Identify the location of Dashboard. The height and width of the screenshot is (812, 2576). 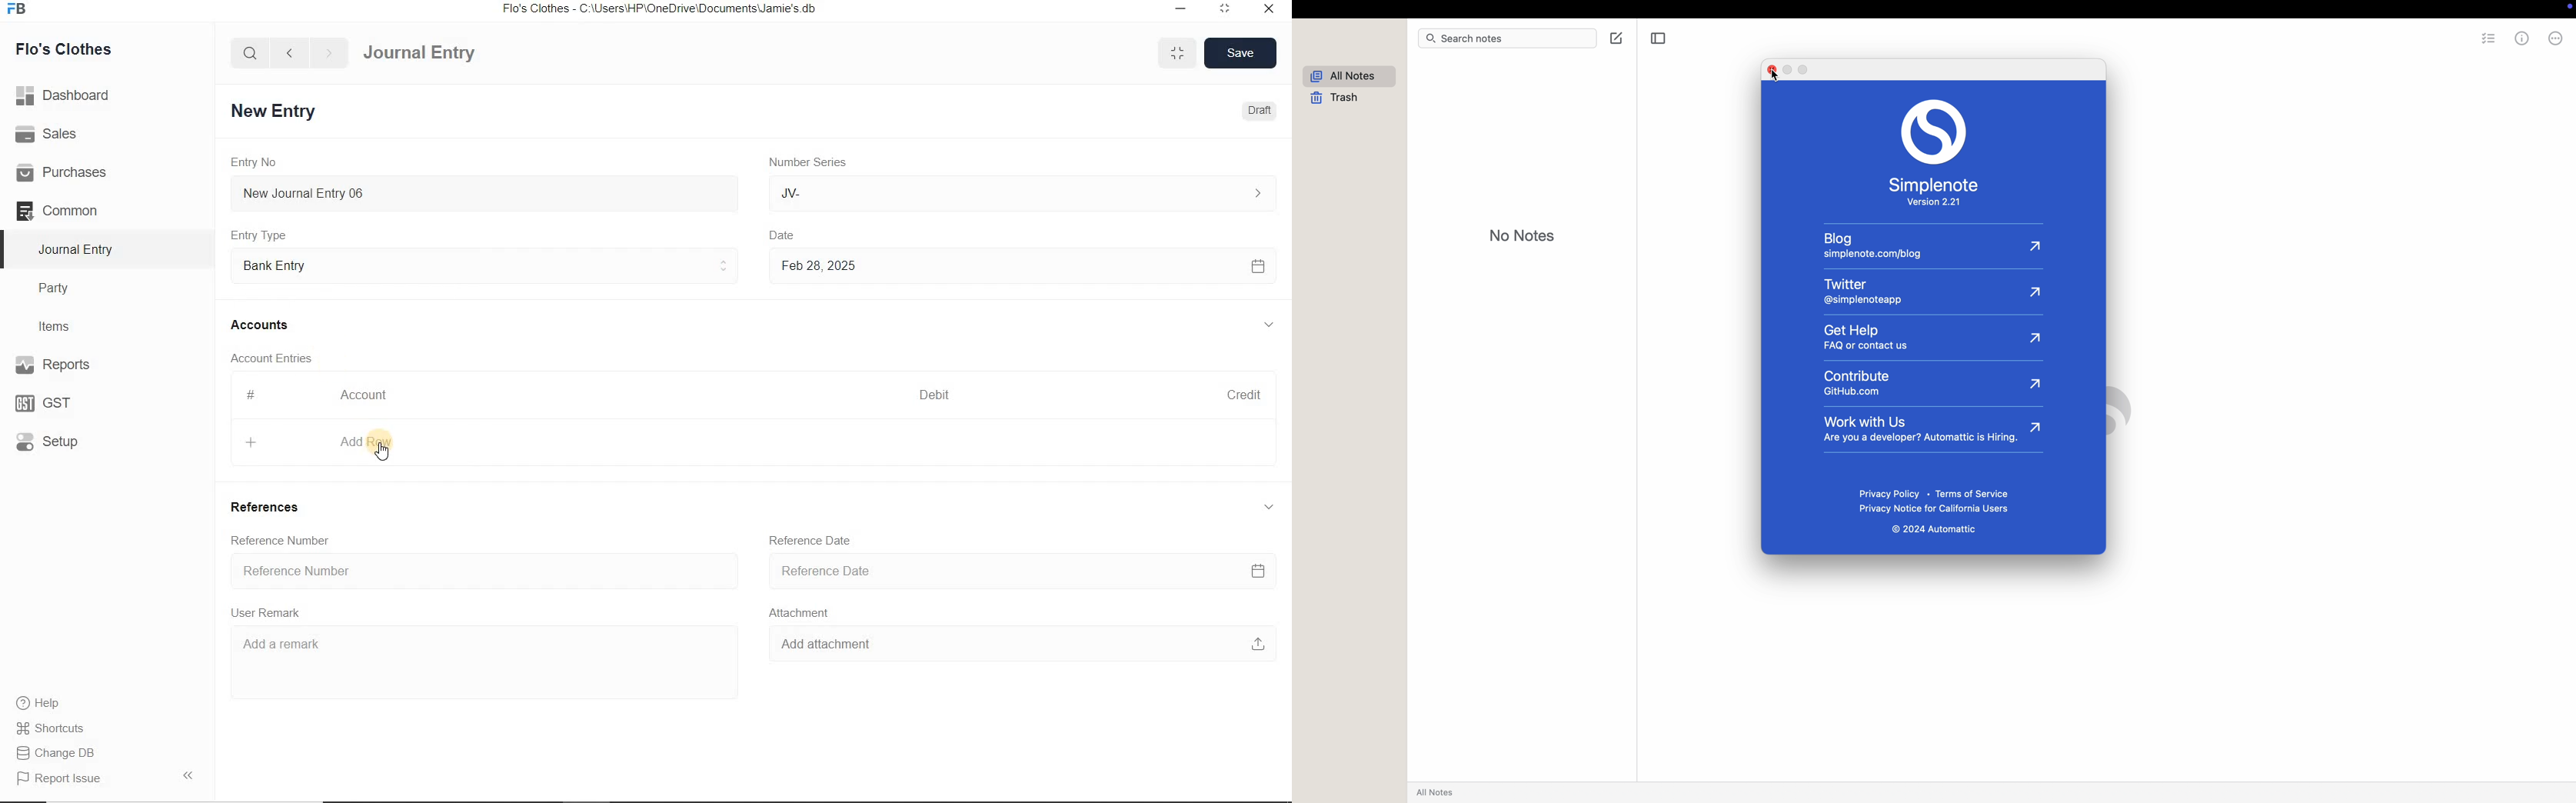
(68, 94).